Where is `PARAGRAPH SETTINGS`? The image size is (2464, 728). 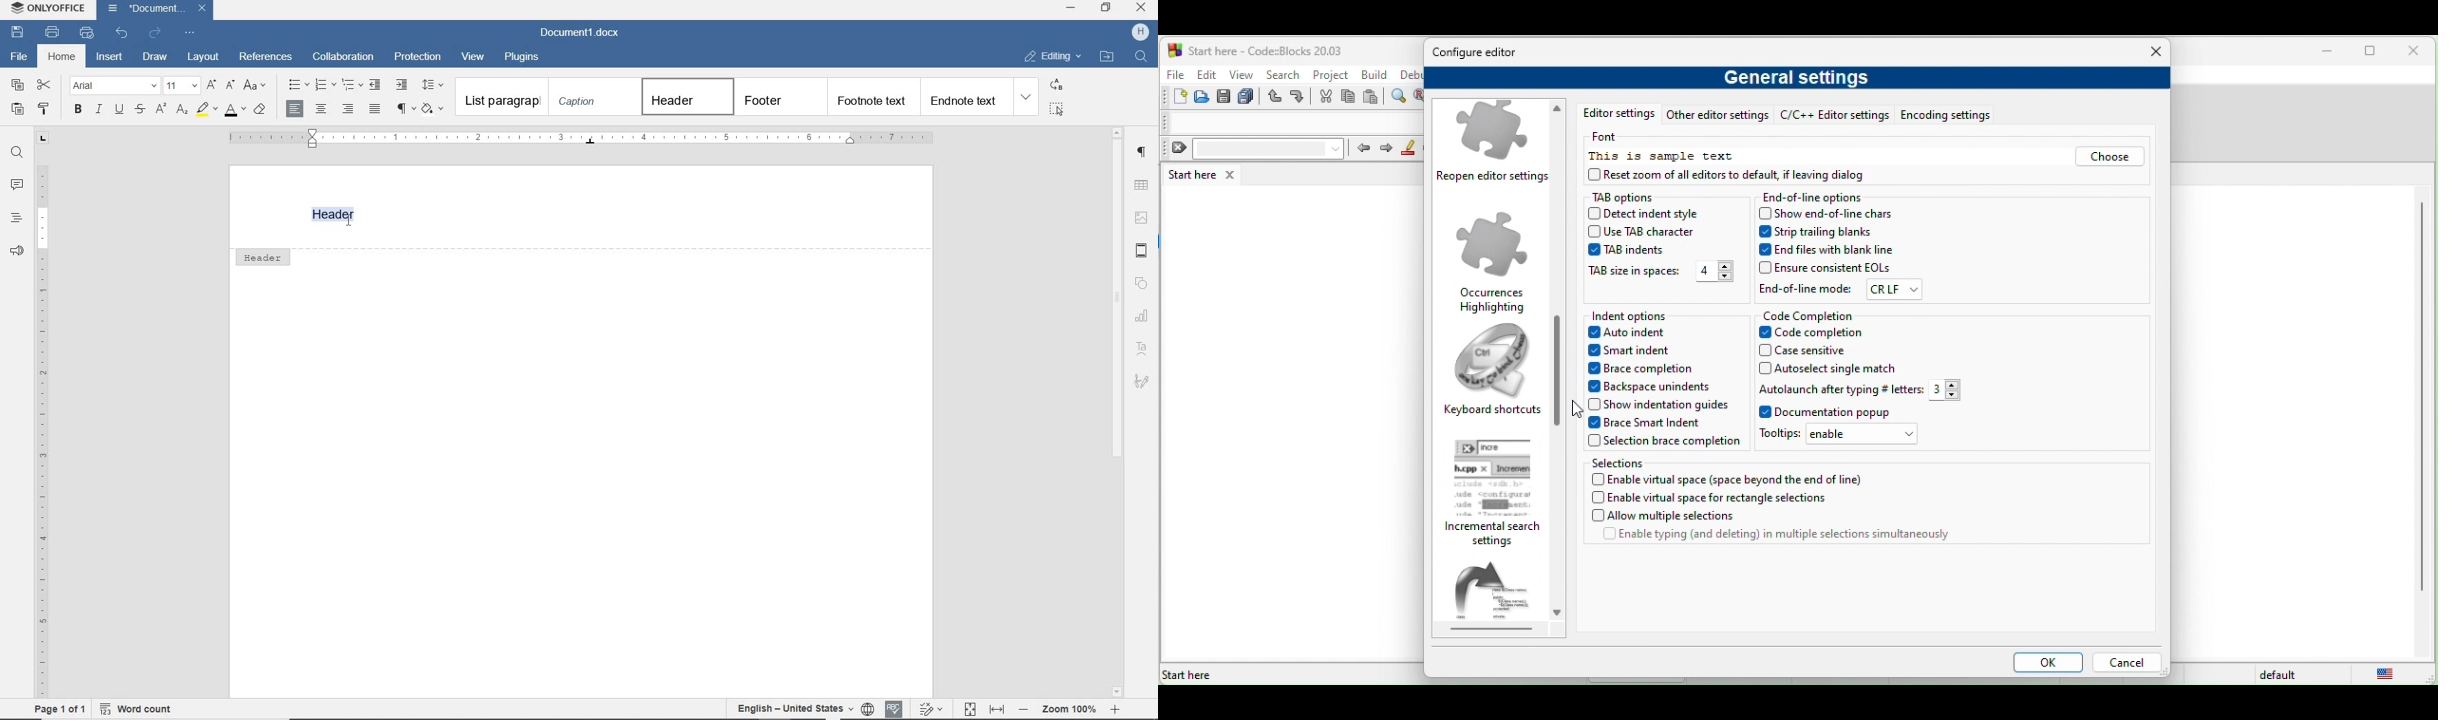
PARAGRAPH SETTINGS is located at coordinates (1143, 152).